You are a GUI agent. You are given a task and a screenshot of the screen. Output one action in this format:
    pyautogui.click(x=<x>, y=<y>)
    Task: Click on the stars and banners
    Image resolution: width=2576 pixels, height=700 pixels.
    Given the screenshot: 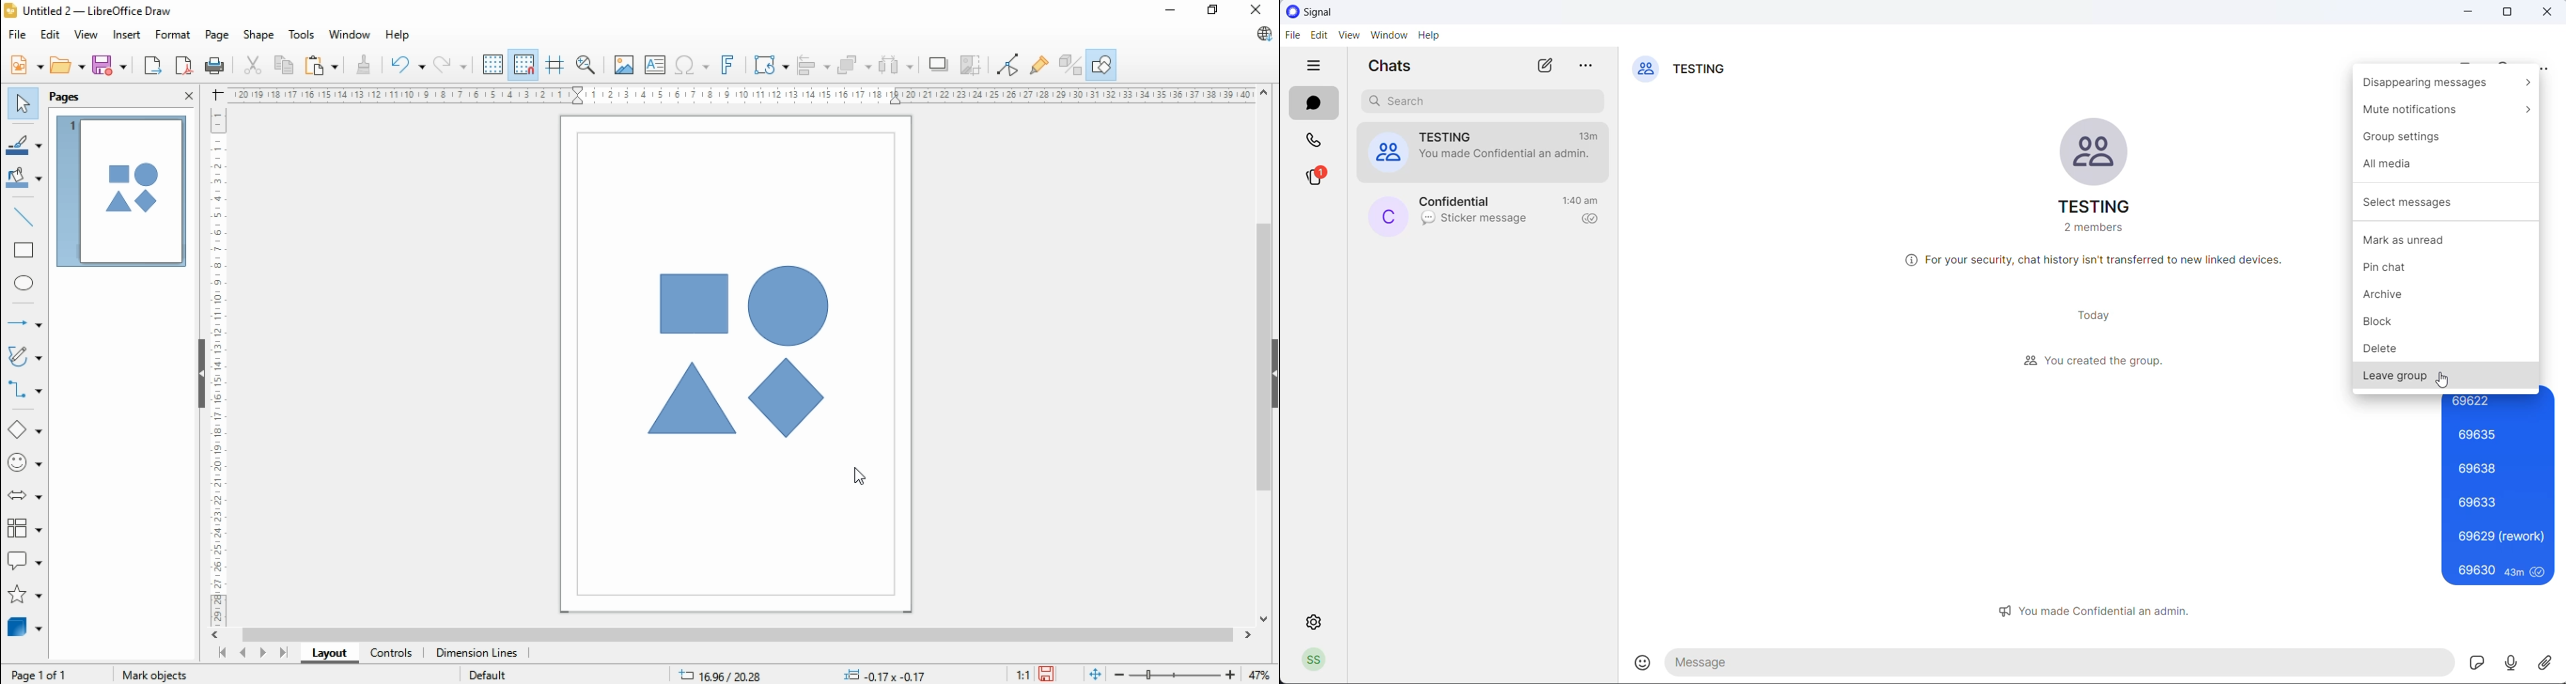 What is the action you would take?
    pyautogui.click(x=26, y=594)
    